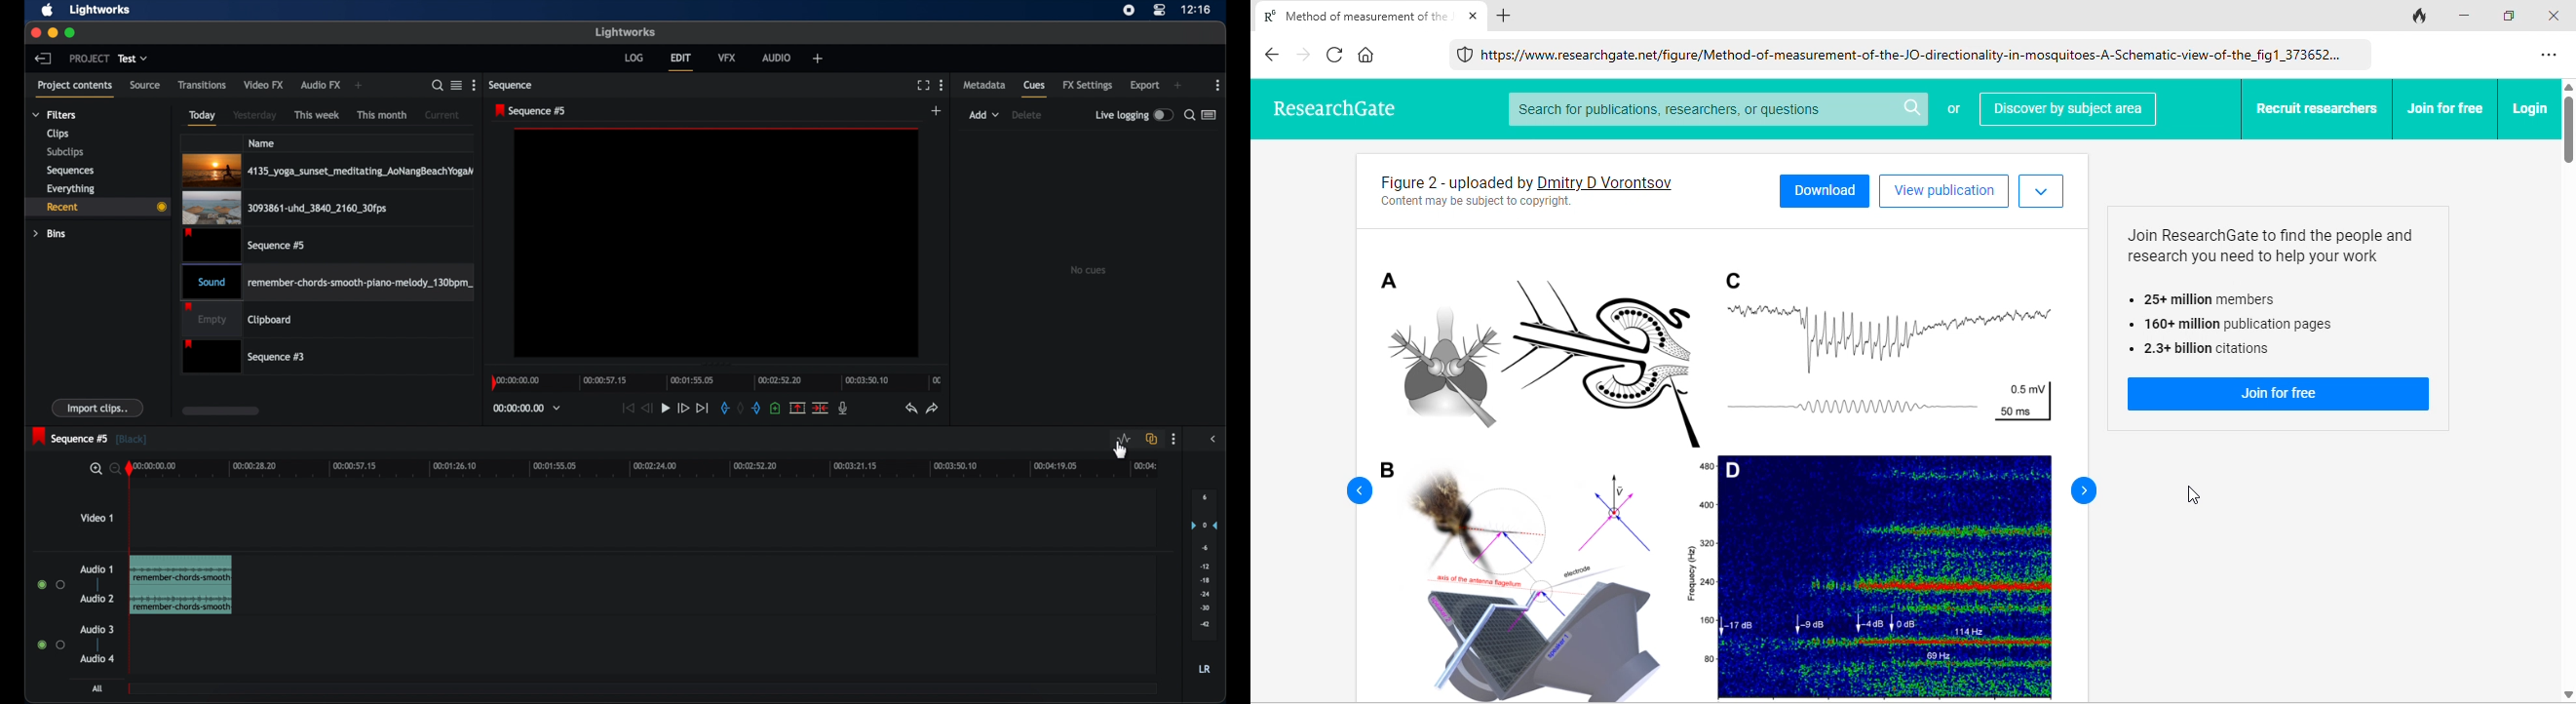 The image size is (2576, 728). I want to click on test, so click(134, 59).